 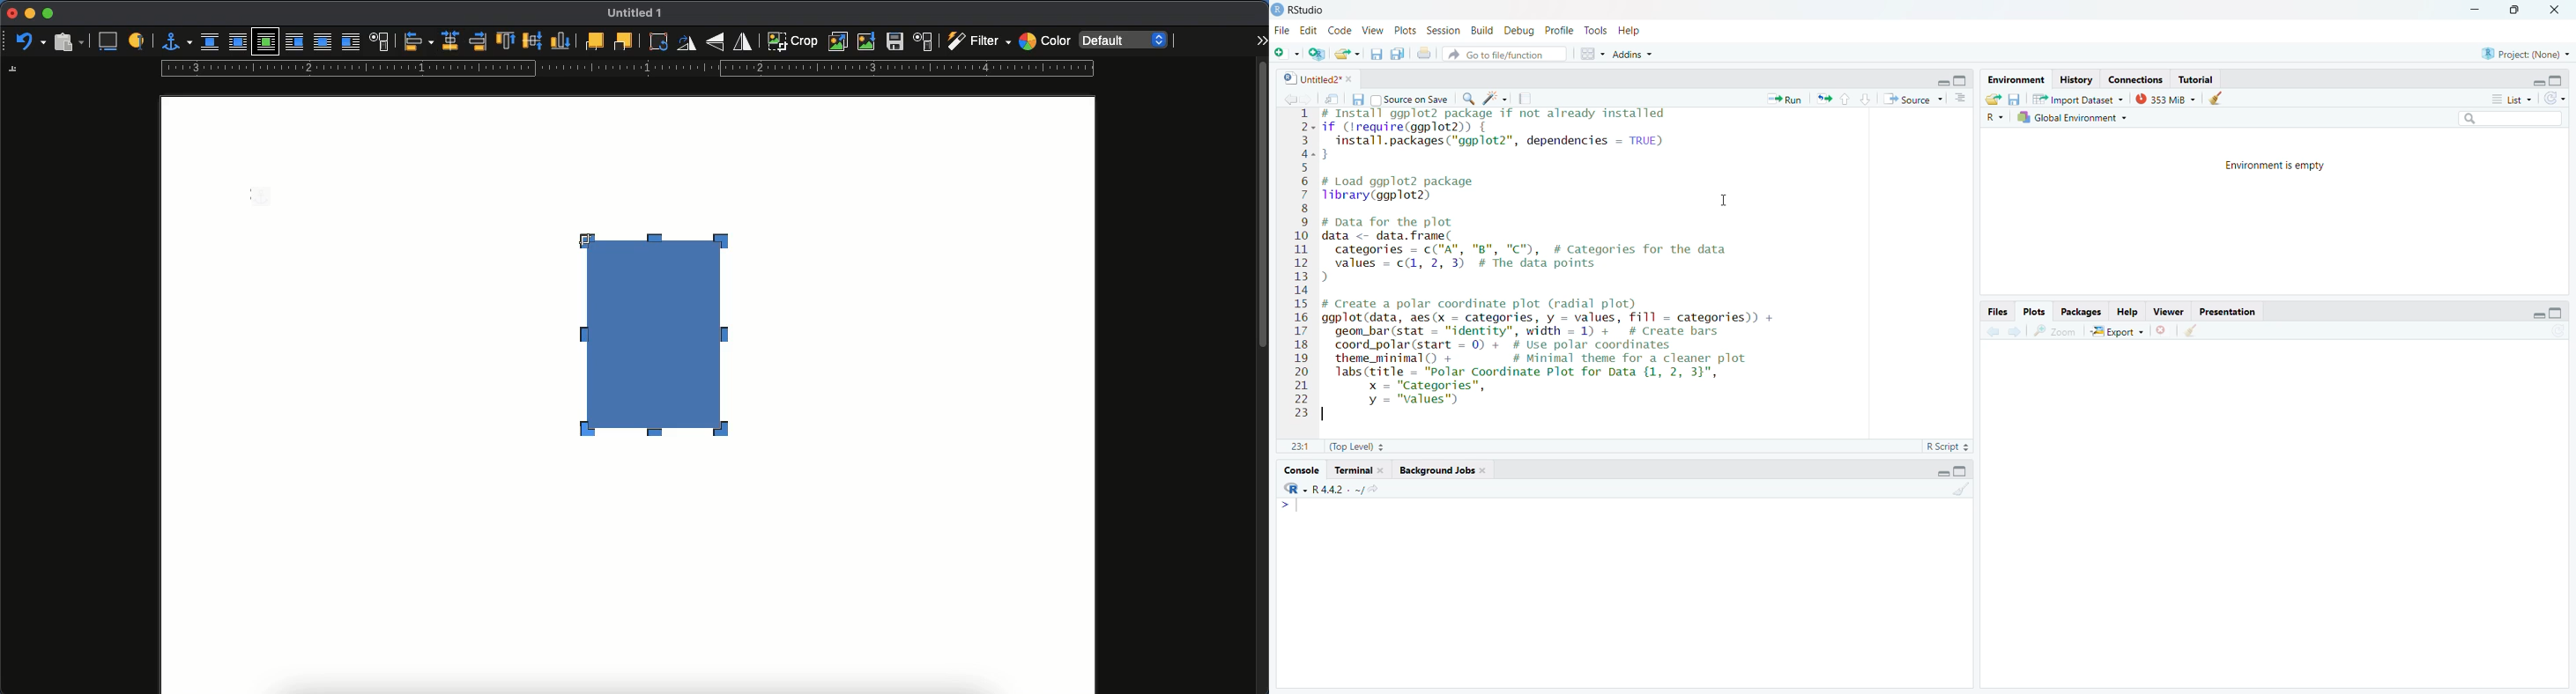 What do you see at coordinates (1995, 99) in the screenshot?
I see `load workspace` at bounding box center [1995, 99].